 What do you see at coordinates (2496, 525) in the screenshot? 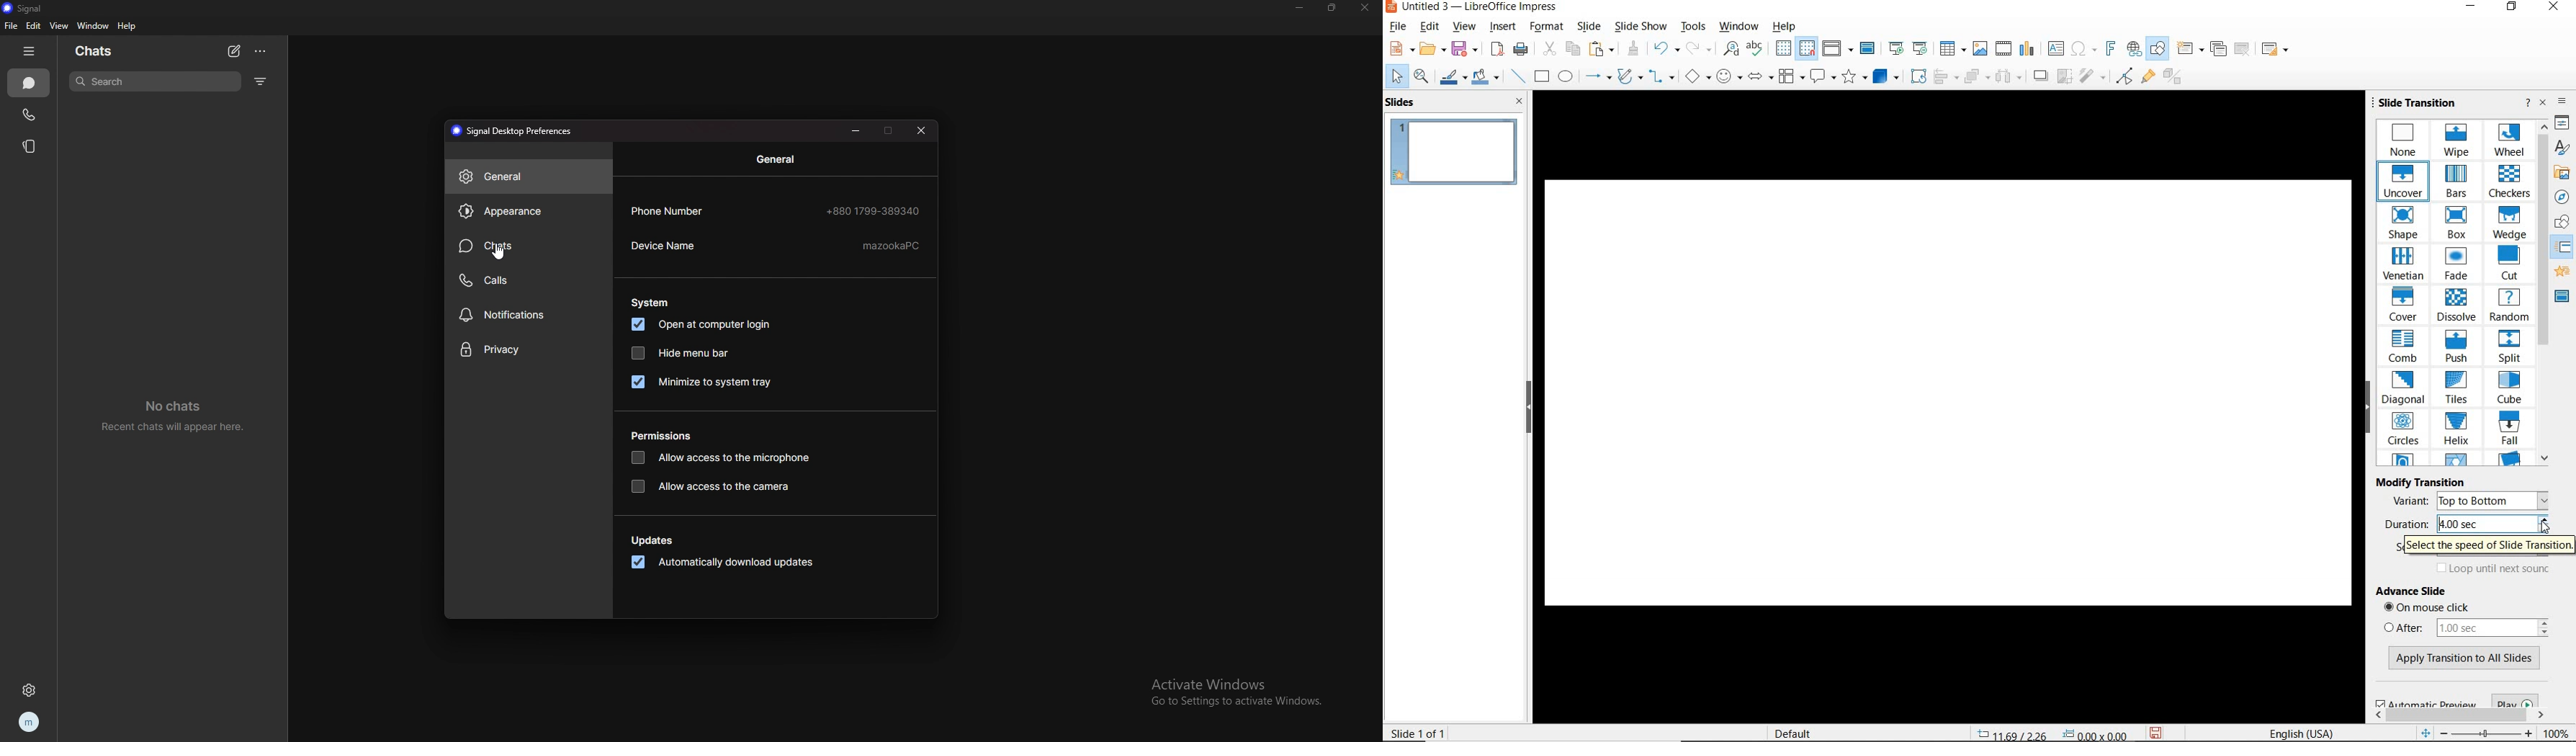
I see `4.00 SEC` at bounding box center [2496, 525].